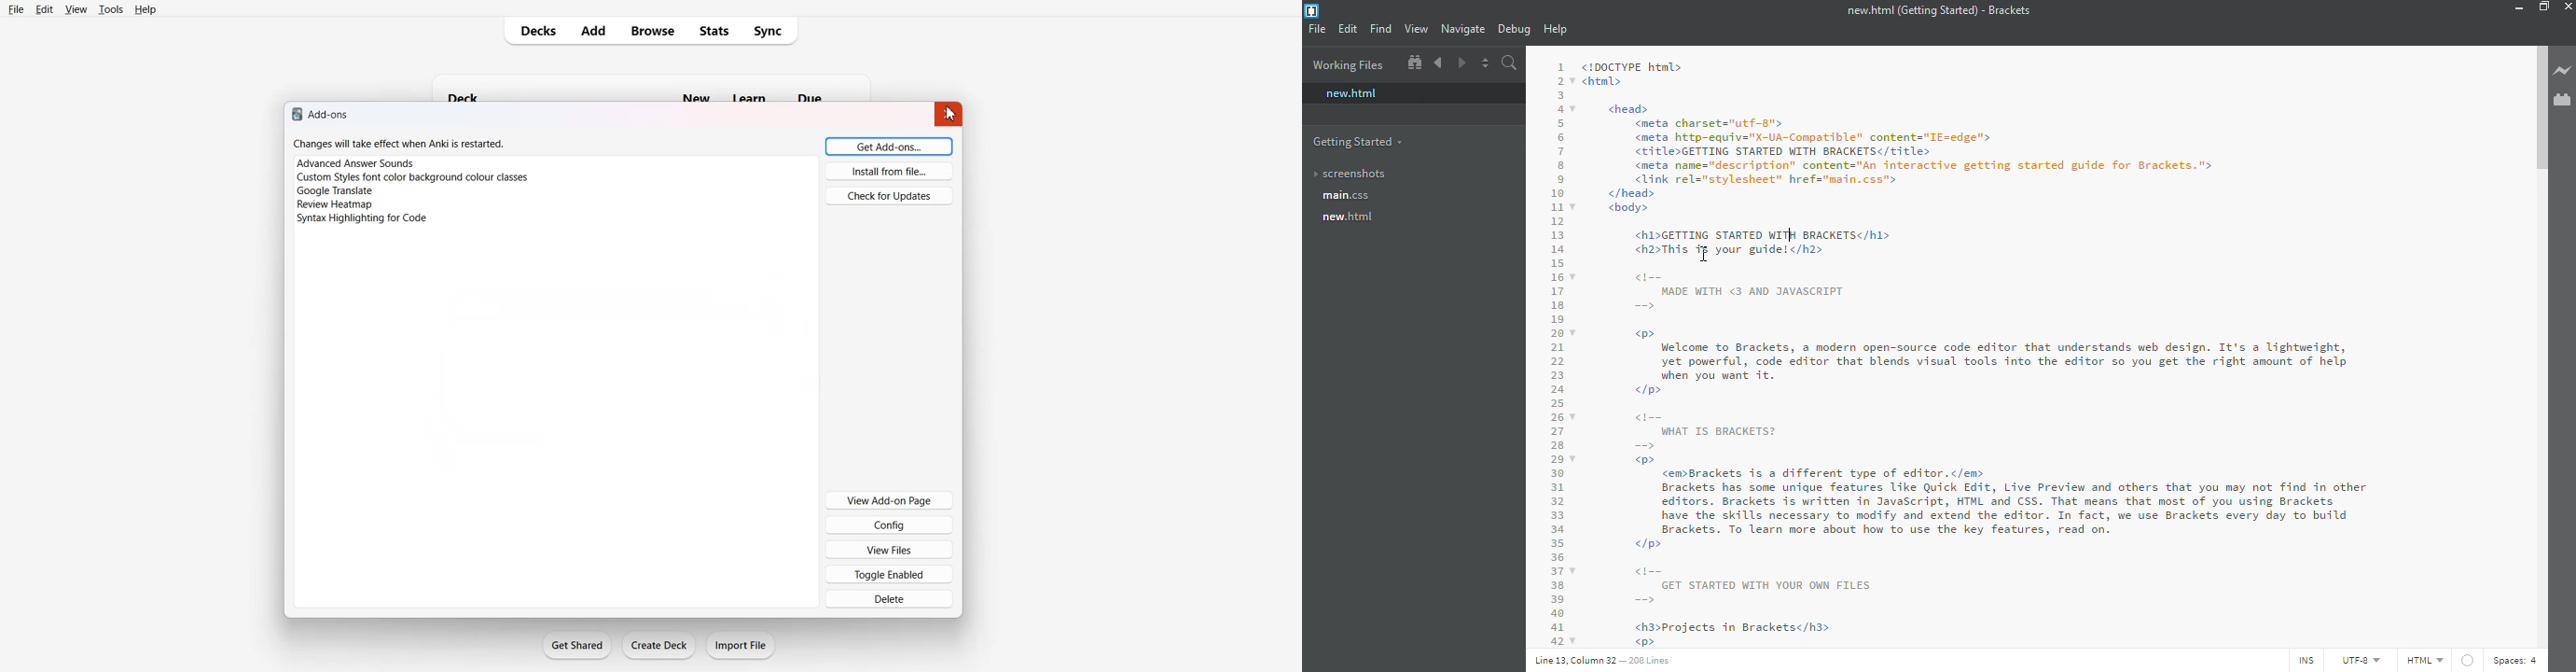 The width and height of the screenshot is (2576, 672). Describe the element at coordinates (775, 31) in the screenshot. I see `Sync` at that location.